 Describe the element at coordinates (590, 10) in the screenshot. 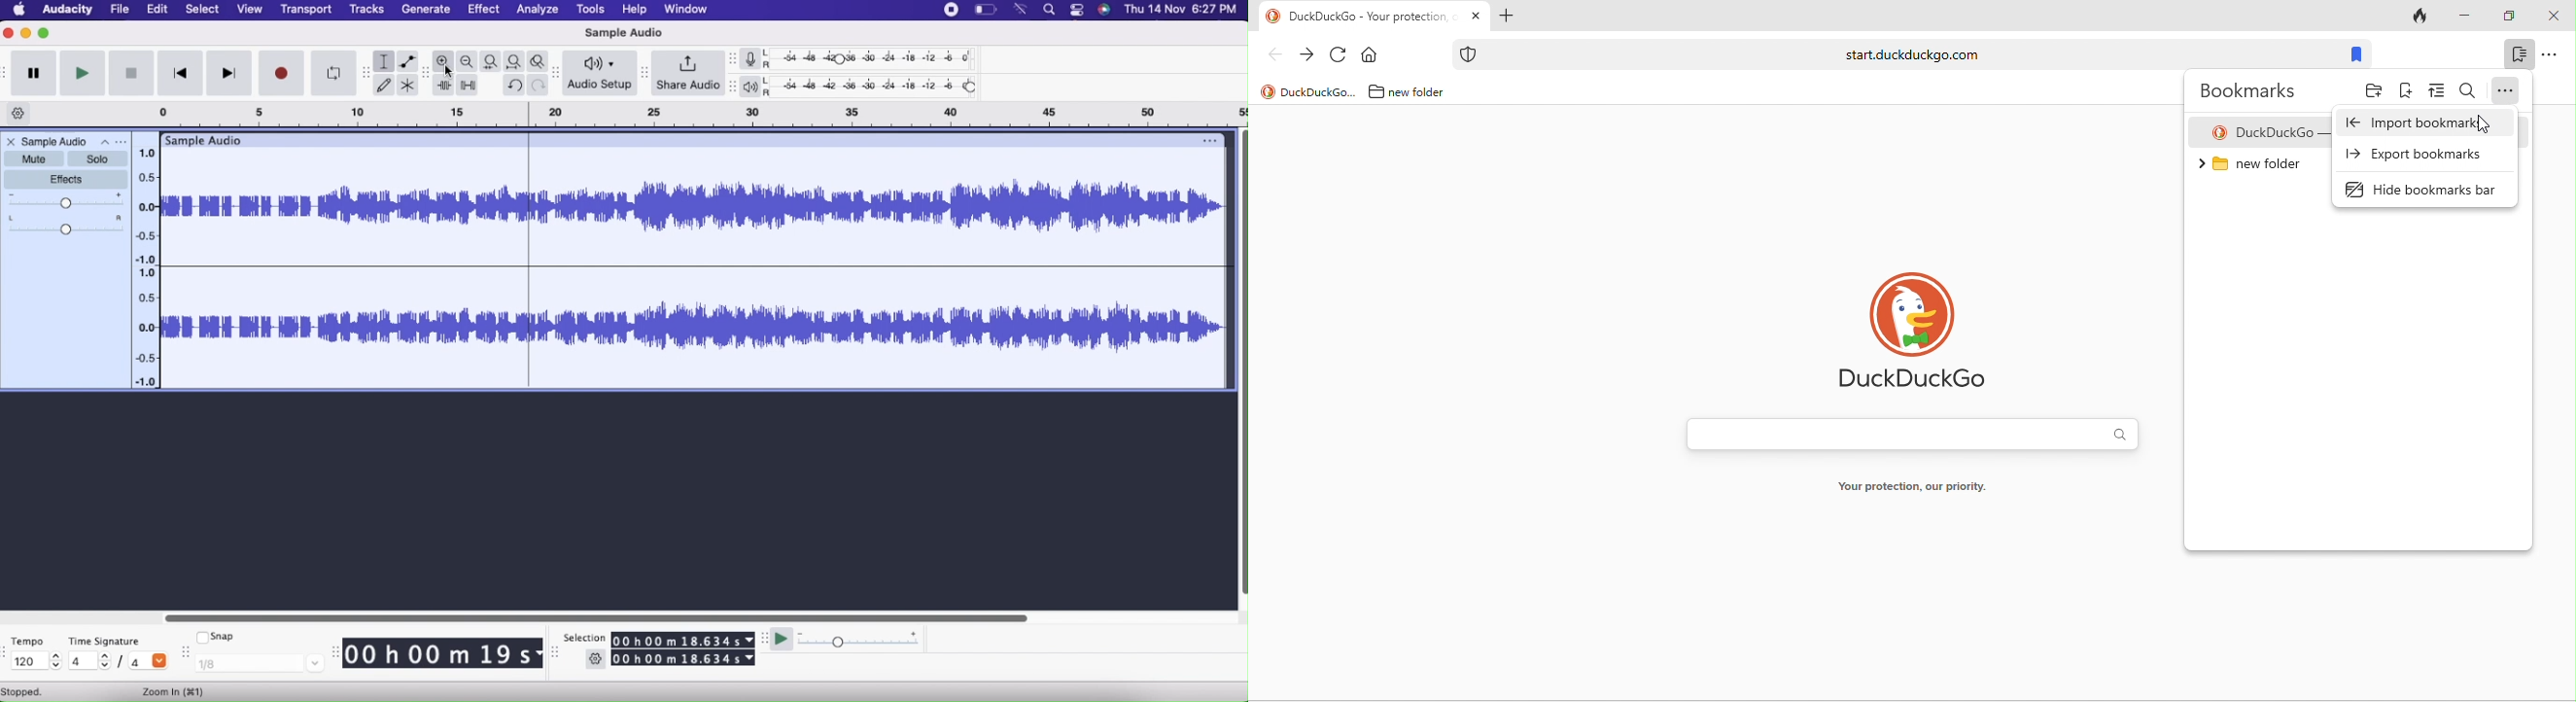

I see `Tools` at that location.